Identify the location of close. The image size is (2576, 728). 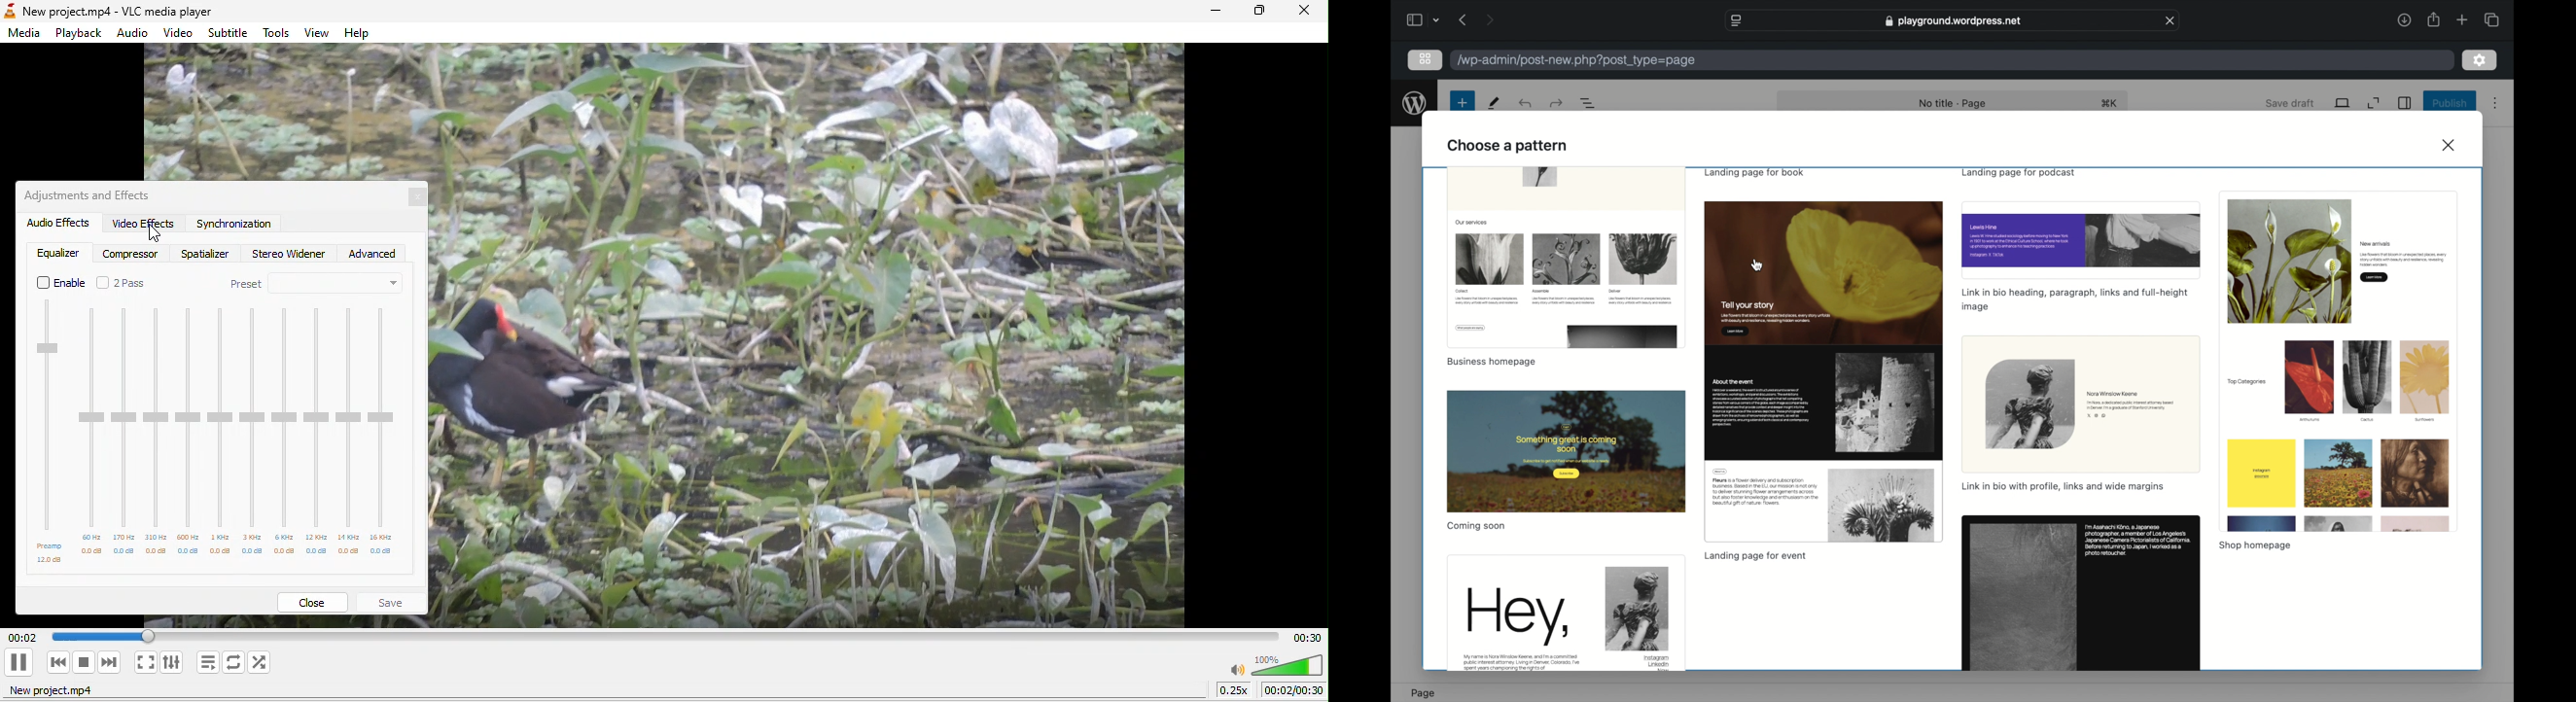
(2171, 21).